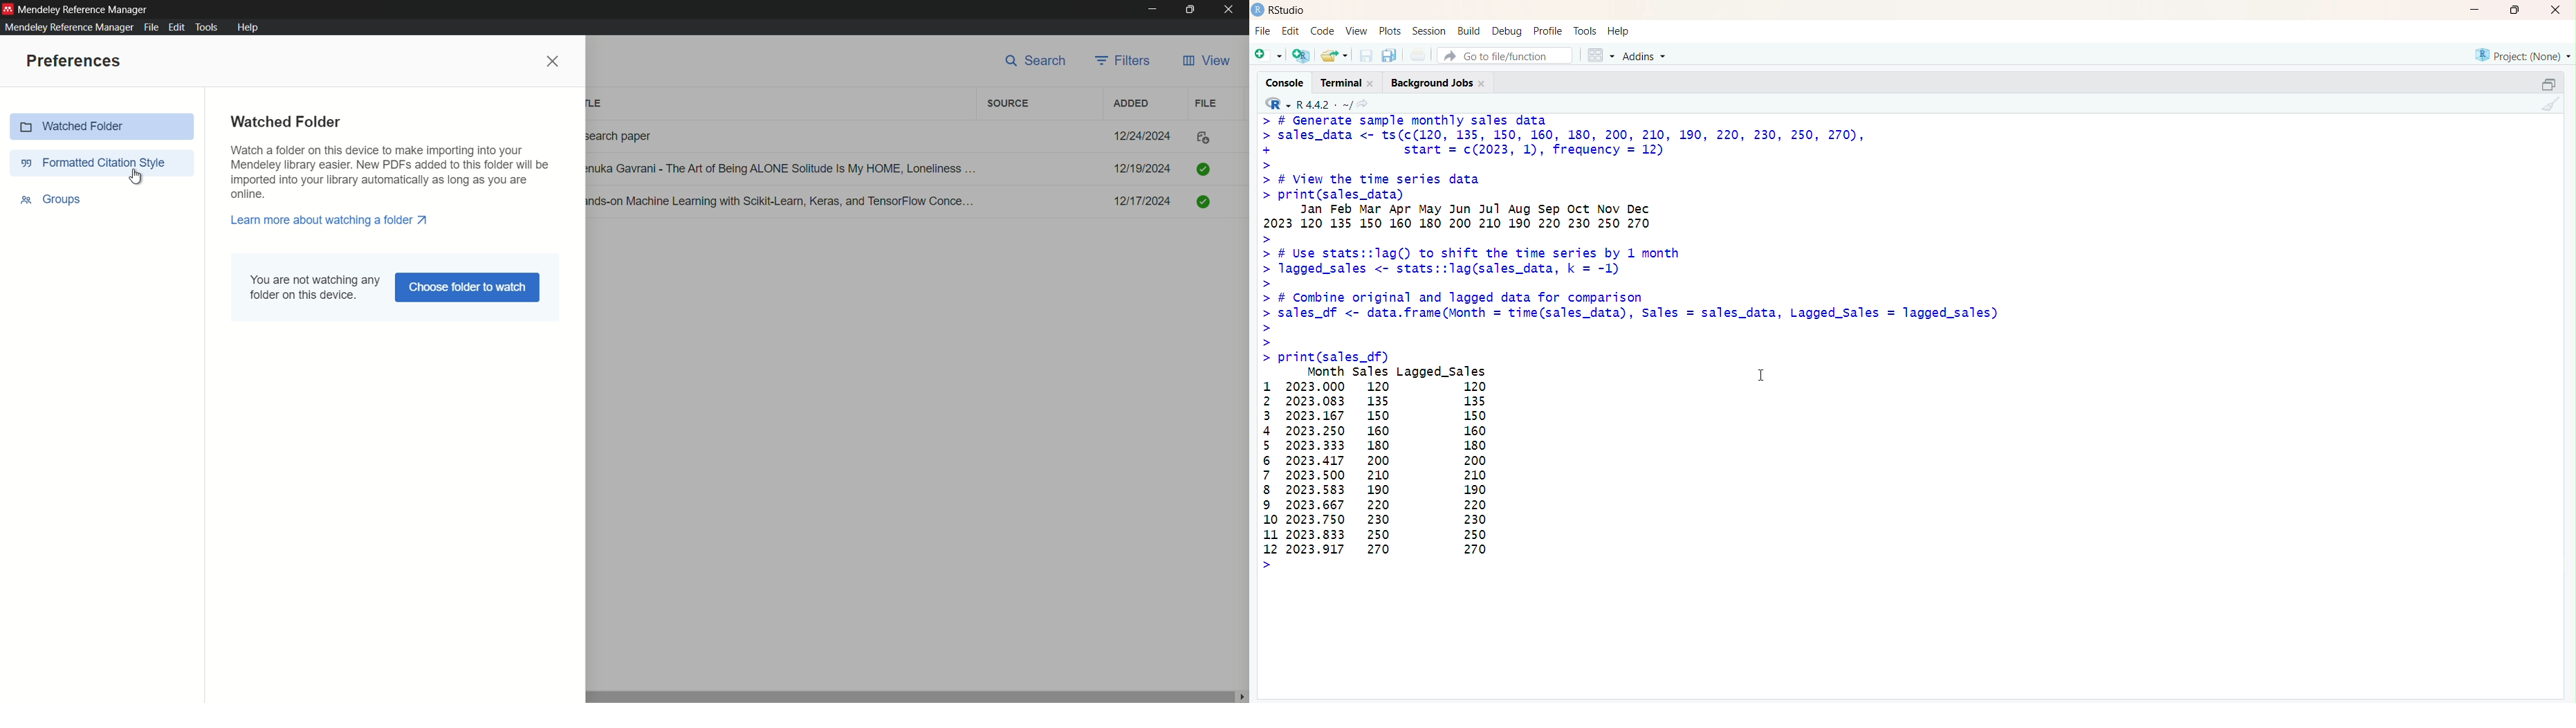 Image resolution: width=2576 pixels, height=728 pixels. What do you see at coordinates (2521, 54) in the screenshot?
I see `project (none)` at bounding box center [2521, 54].